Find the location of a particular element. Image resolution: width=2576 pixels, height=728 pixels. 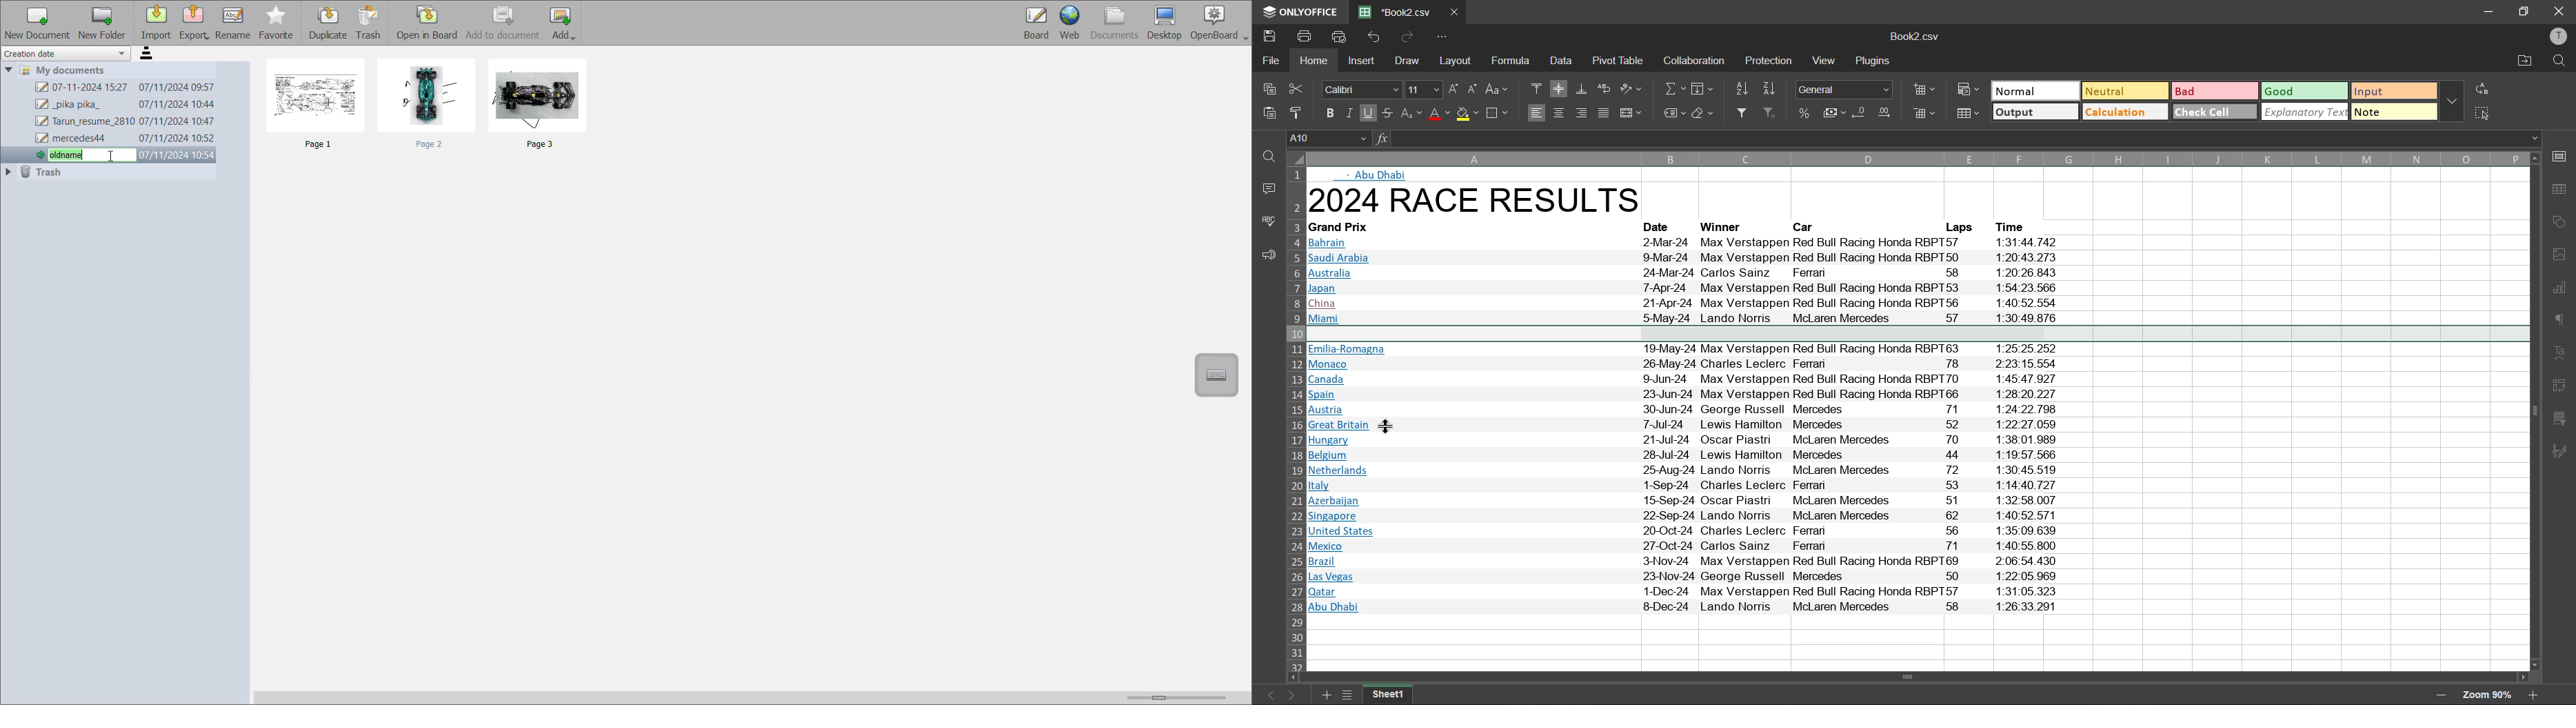

add to document is located at coordinates (504, 23).